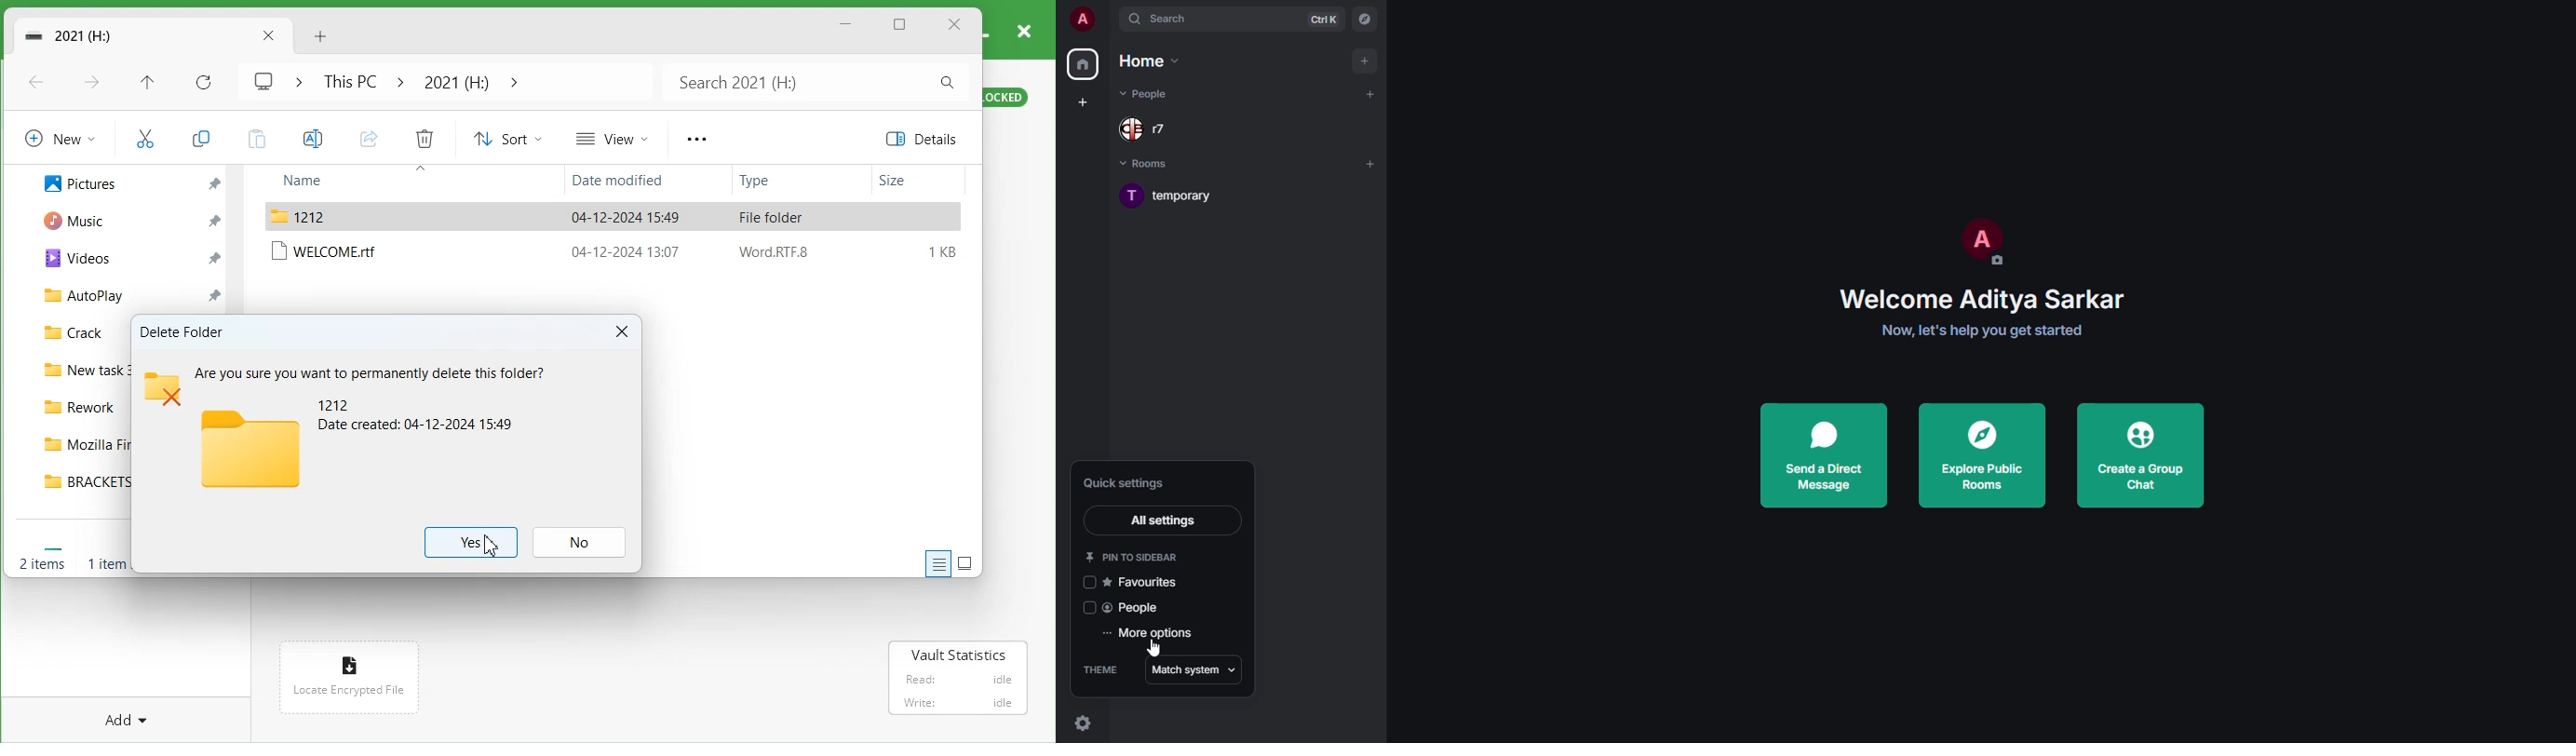 The height and width of the screenshot is (756, 2576). What do you see at coordinates (1148, 633) in the screenshot?
I see `more options` at bounding box center [1148, 633].